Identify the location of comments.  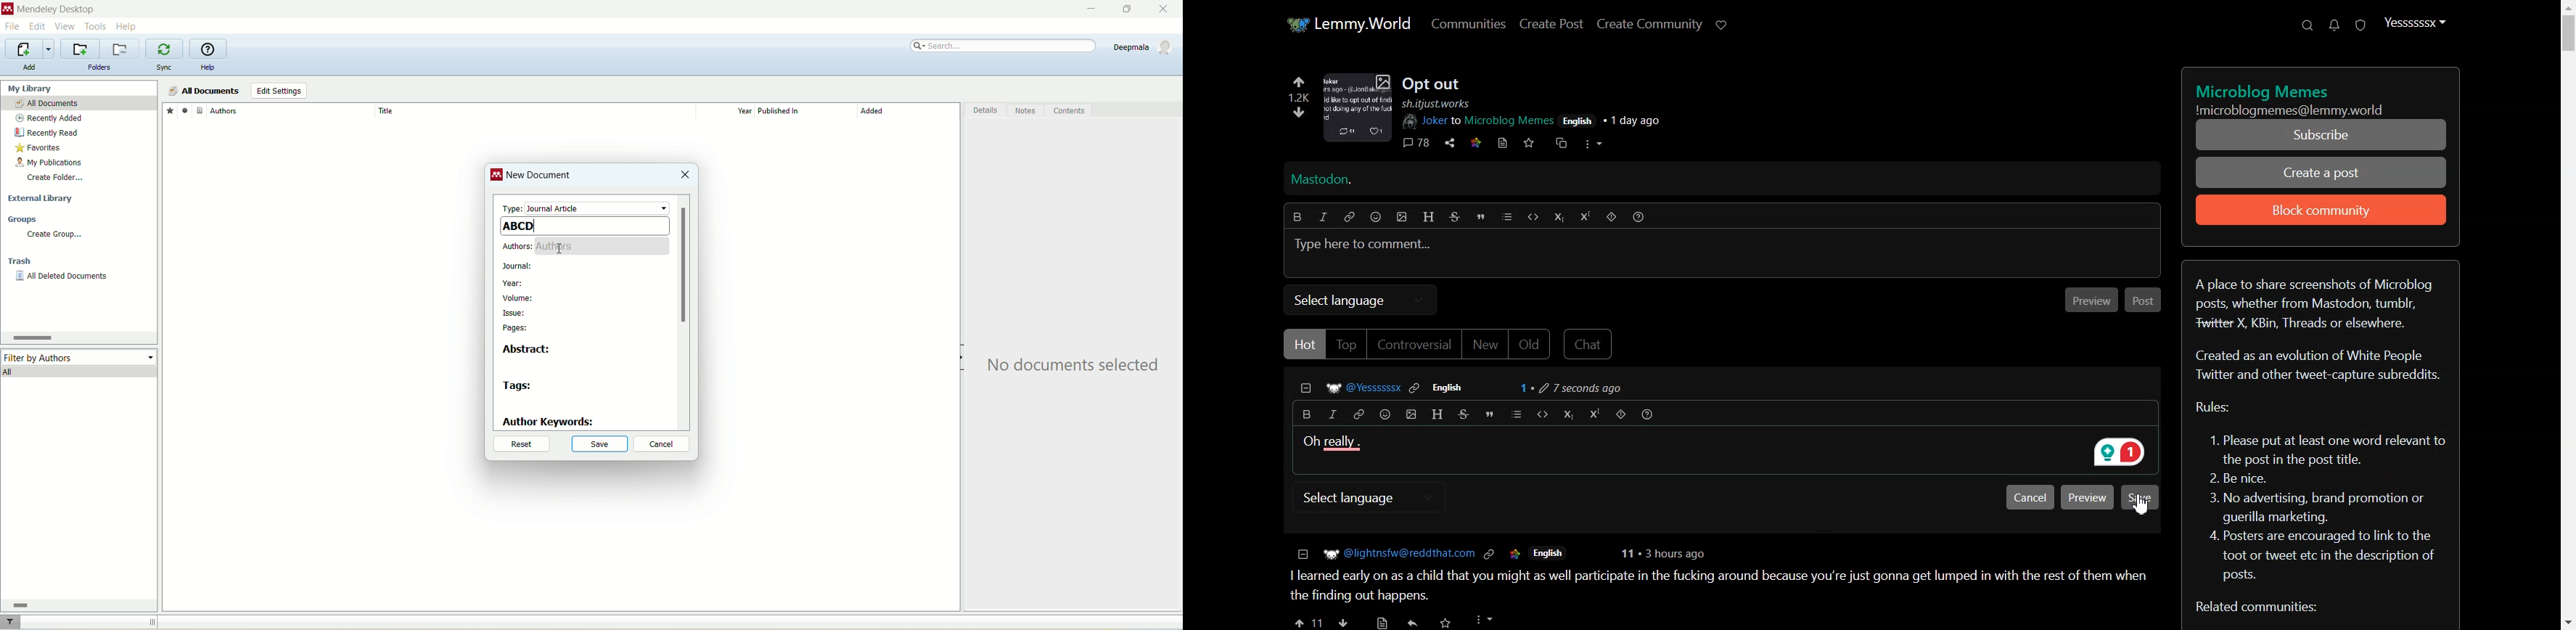
(1417, 144).